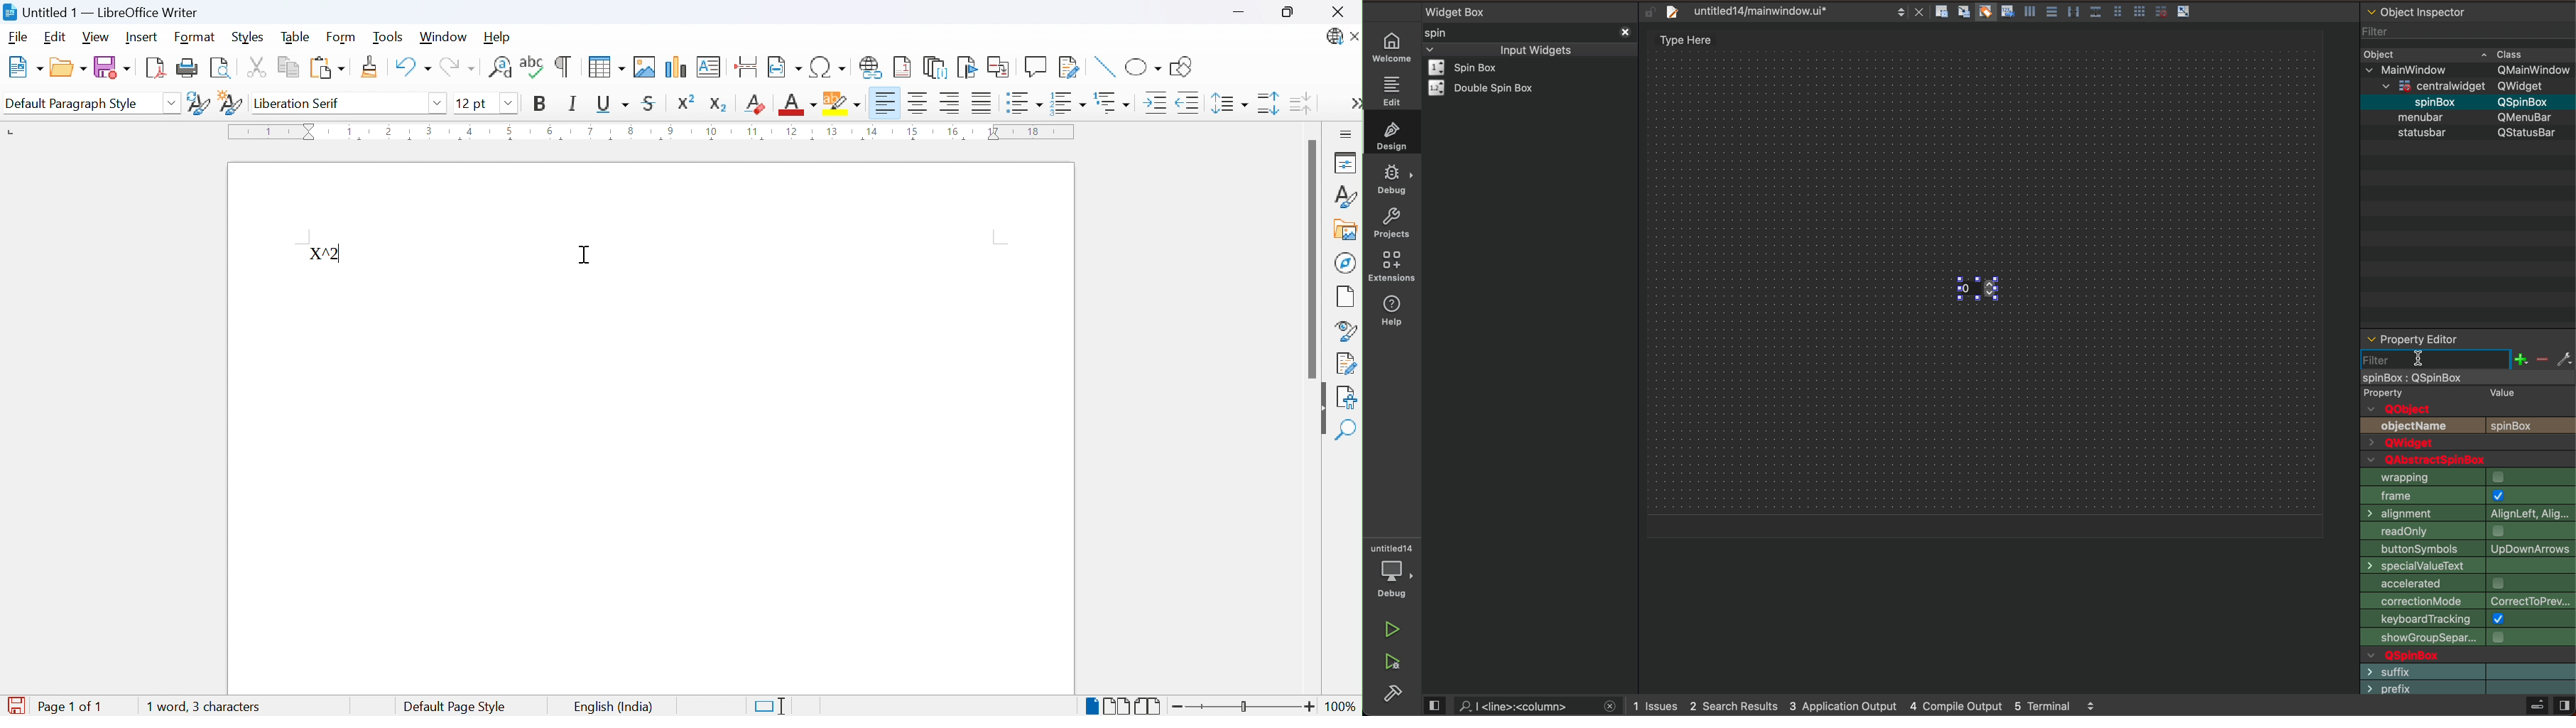  What do you see at coordinates (188, 67) in the screenshot?
I see `Print` at bounding box center [188, 67].